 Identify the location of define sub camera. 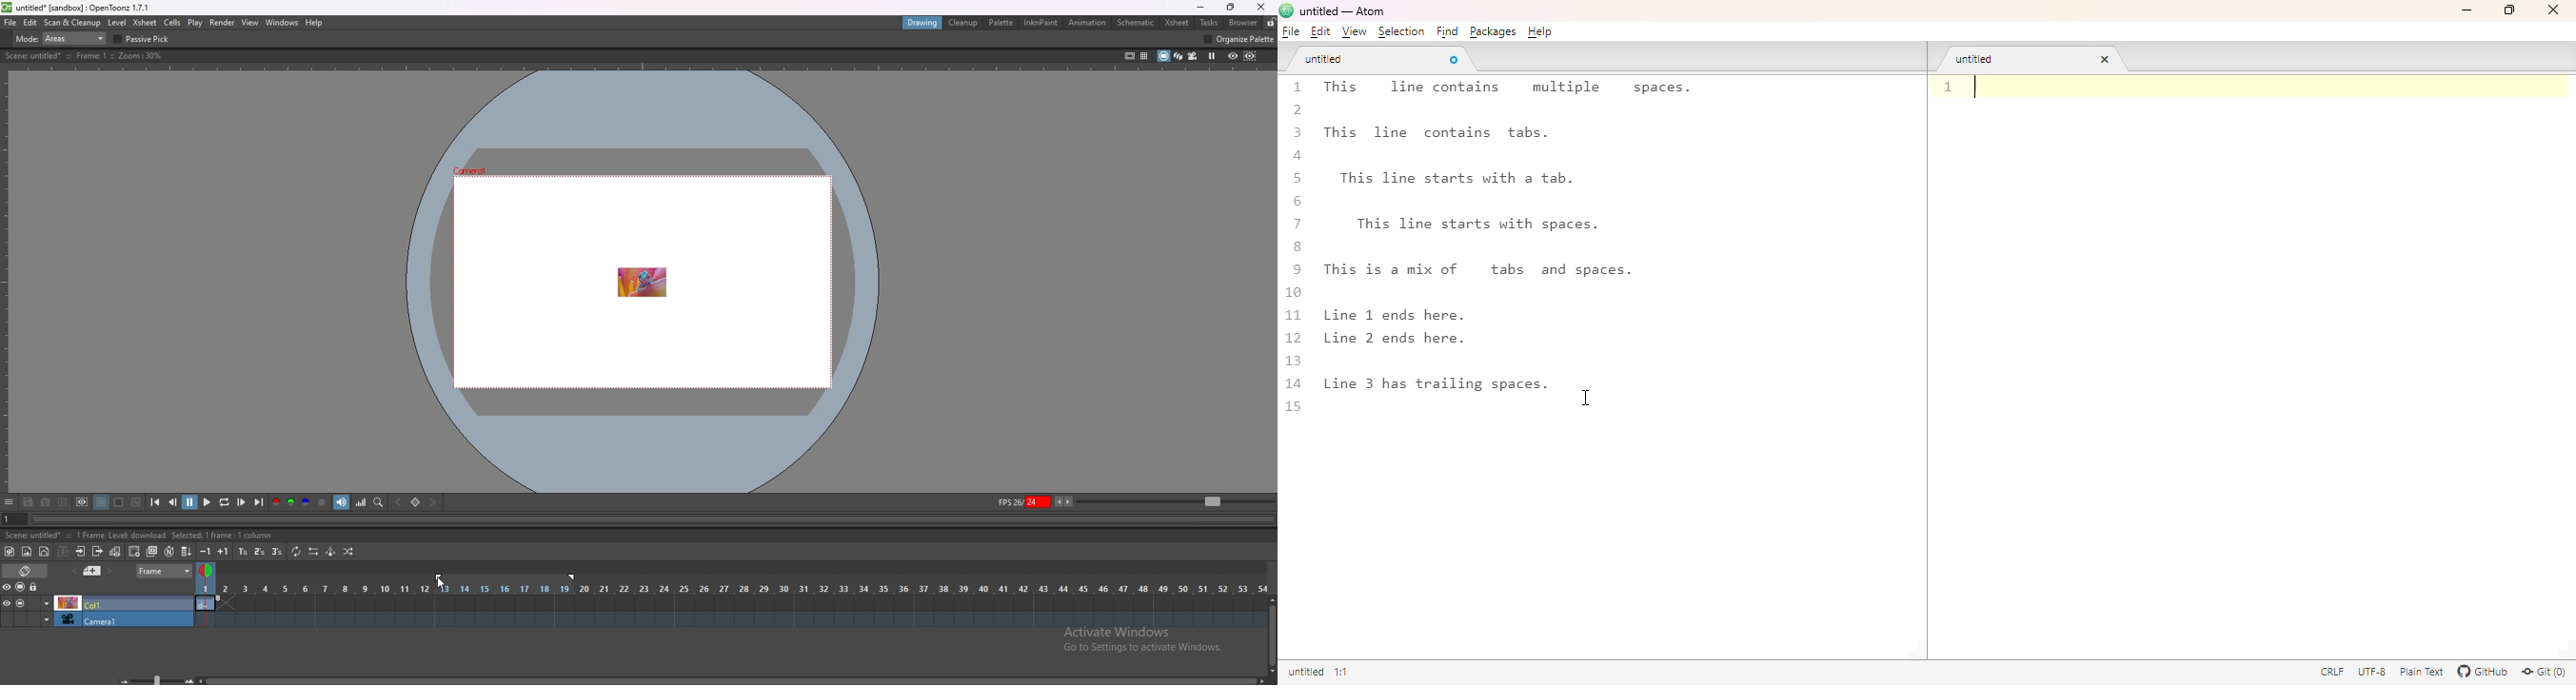
(83, 502).